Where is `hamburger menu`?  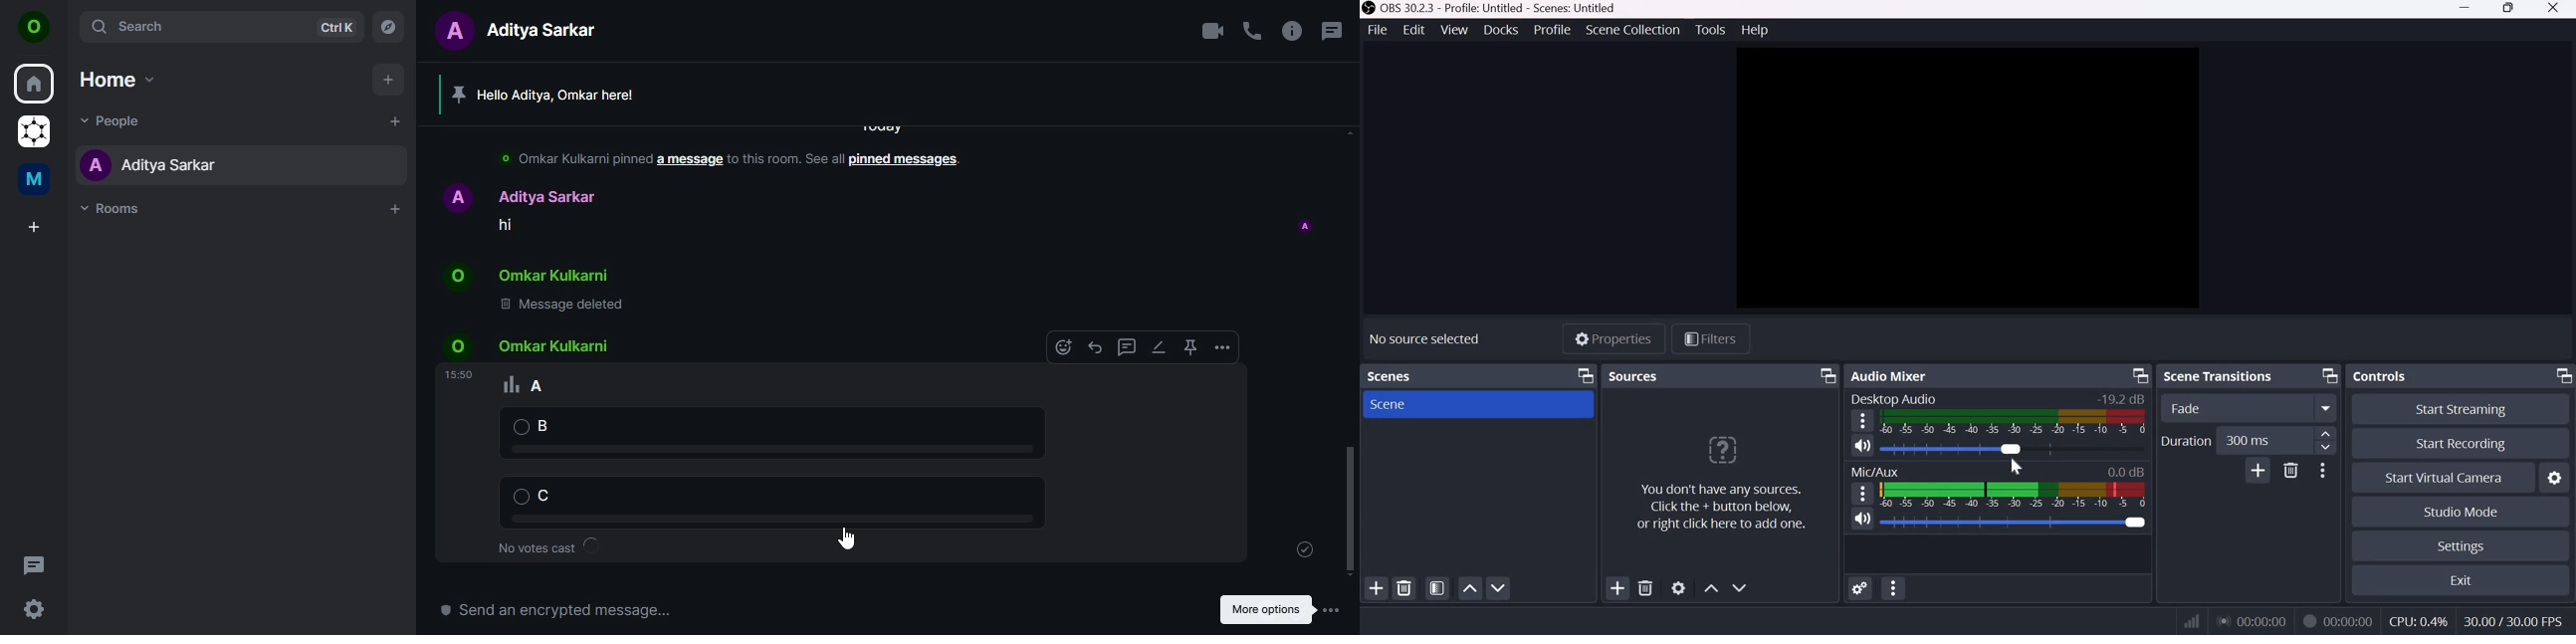 hamburger menu is located at coordinates (1862, 421).